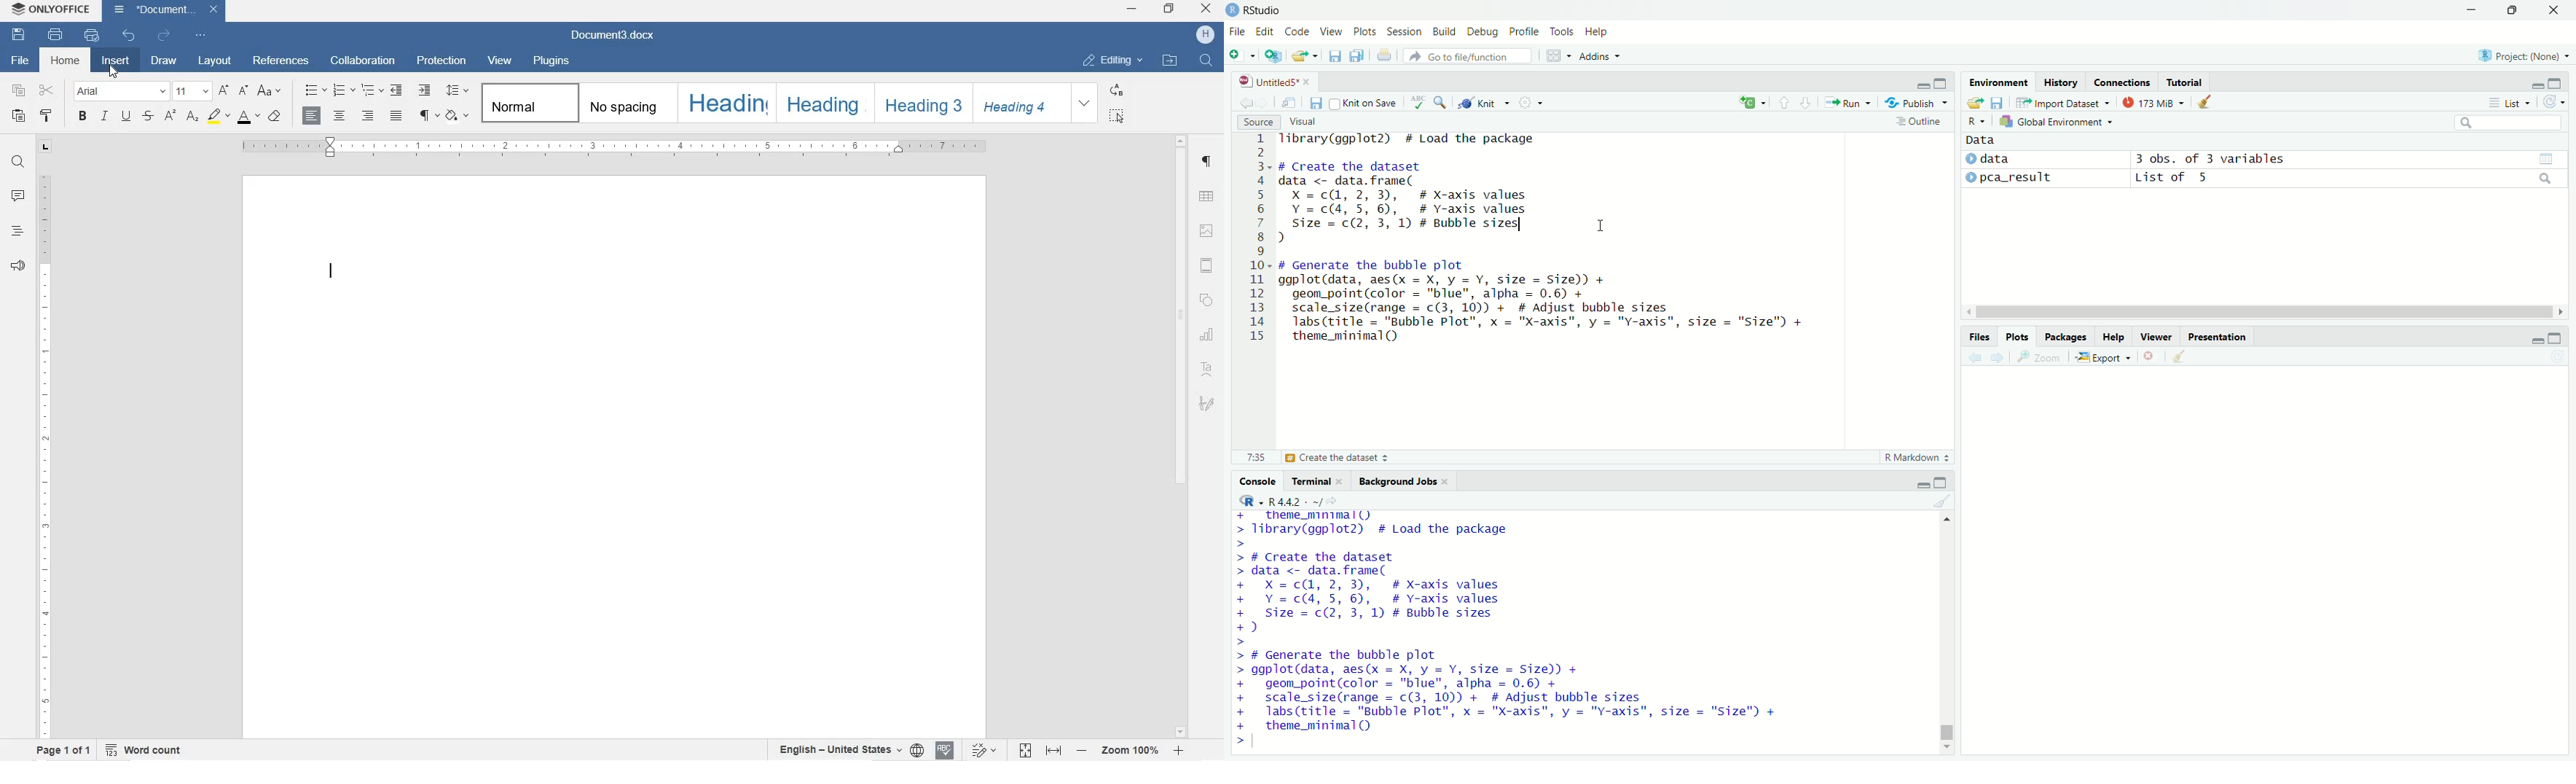  I want to click on print current file, so click(1384, 55).